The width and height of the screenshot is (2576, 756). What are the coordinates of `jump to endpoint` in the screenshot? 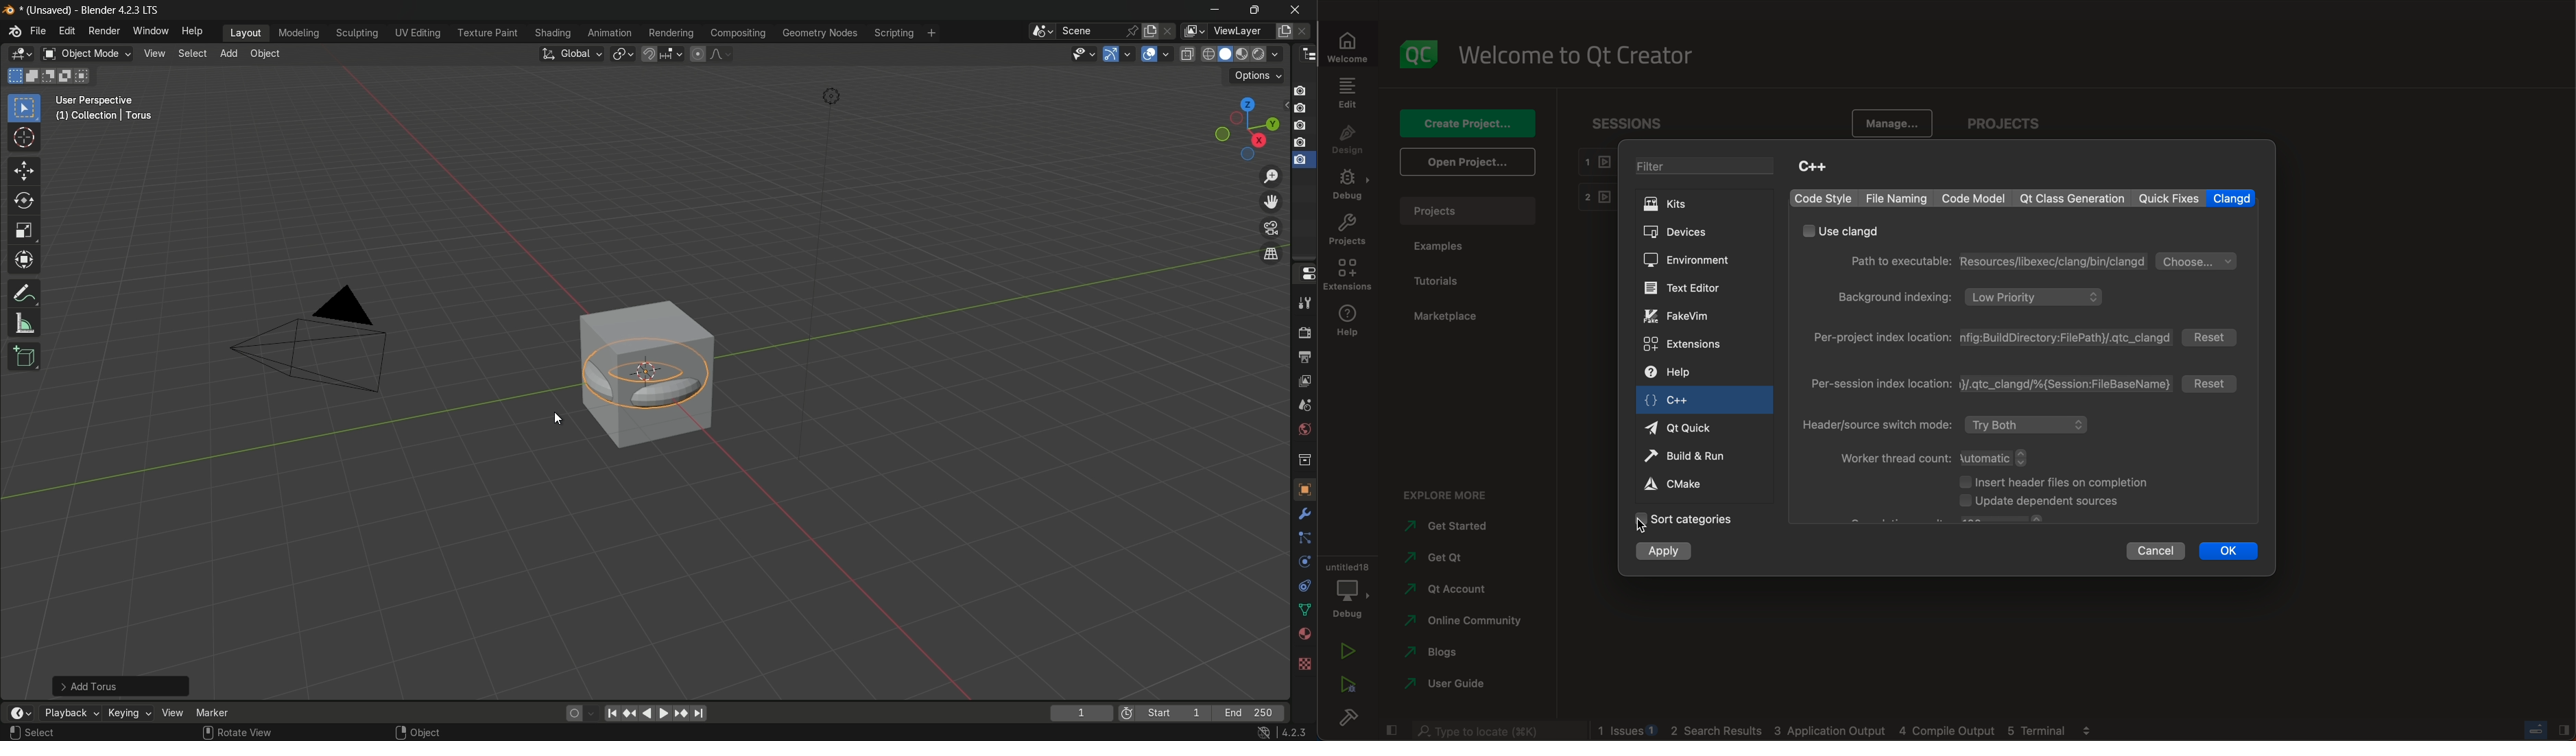 It's located at (610, 714).